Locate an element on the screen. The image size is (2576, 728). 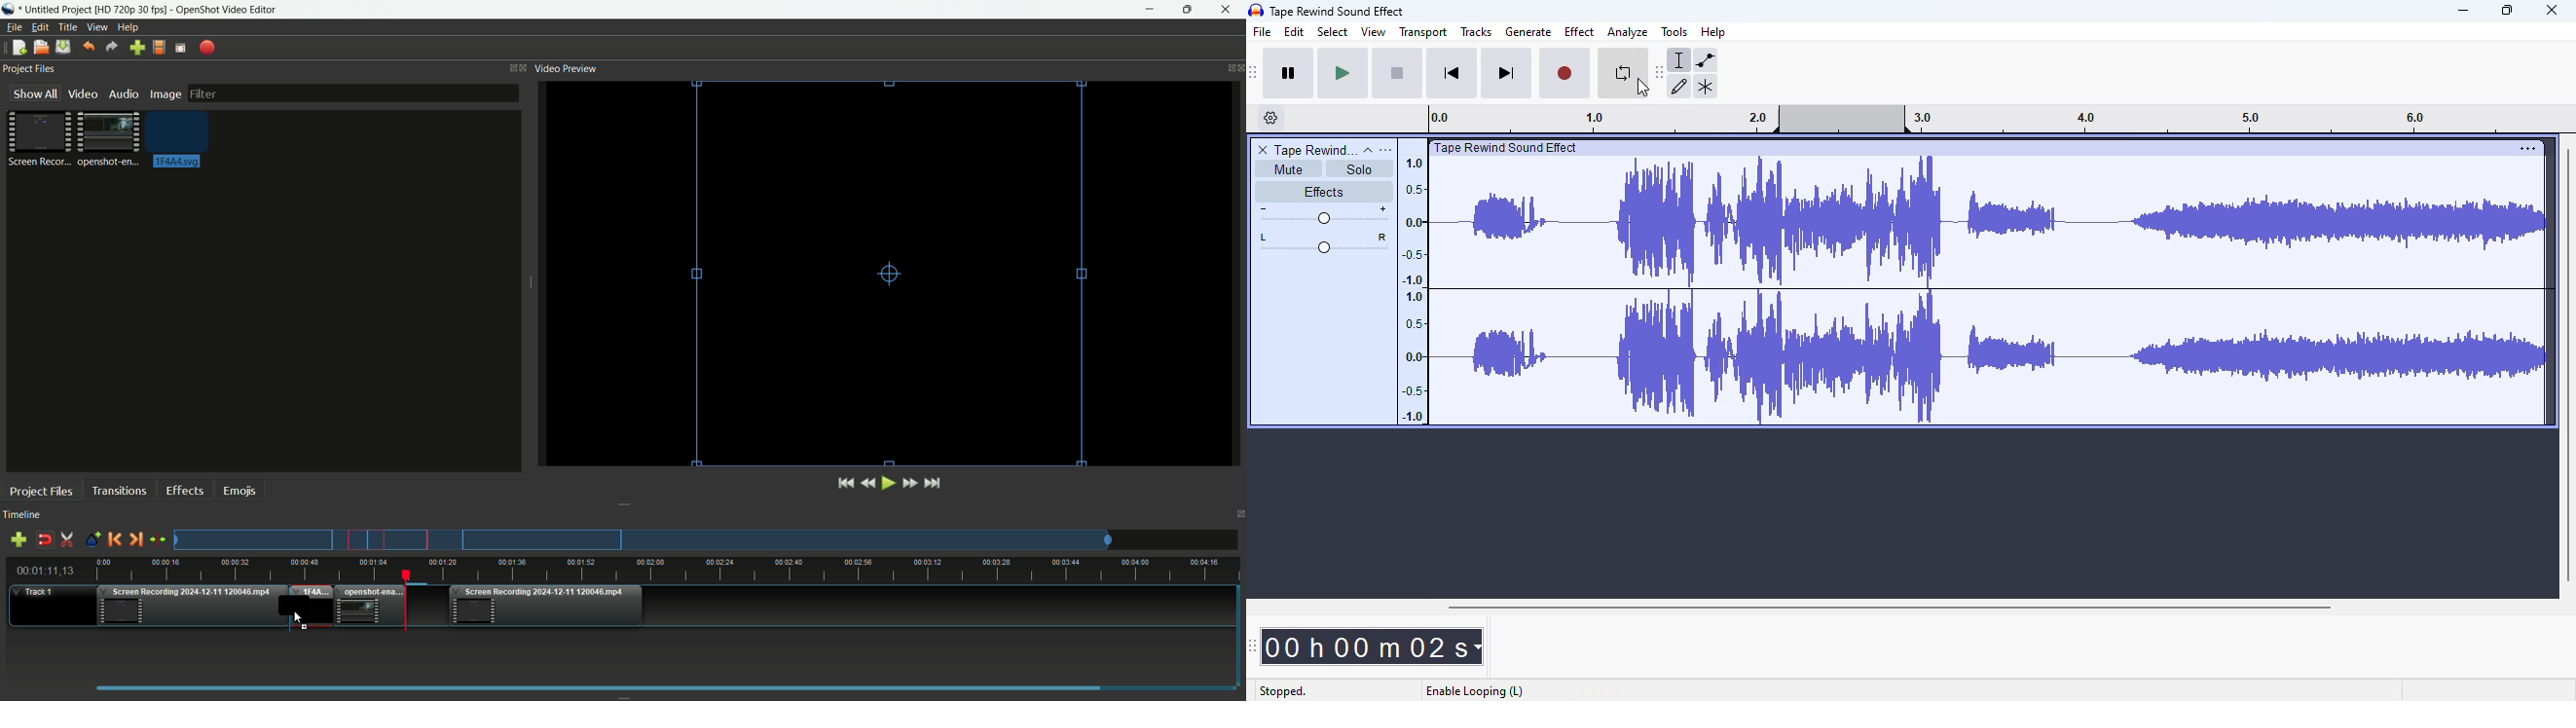
Import is located at coordinates (138, 49).